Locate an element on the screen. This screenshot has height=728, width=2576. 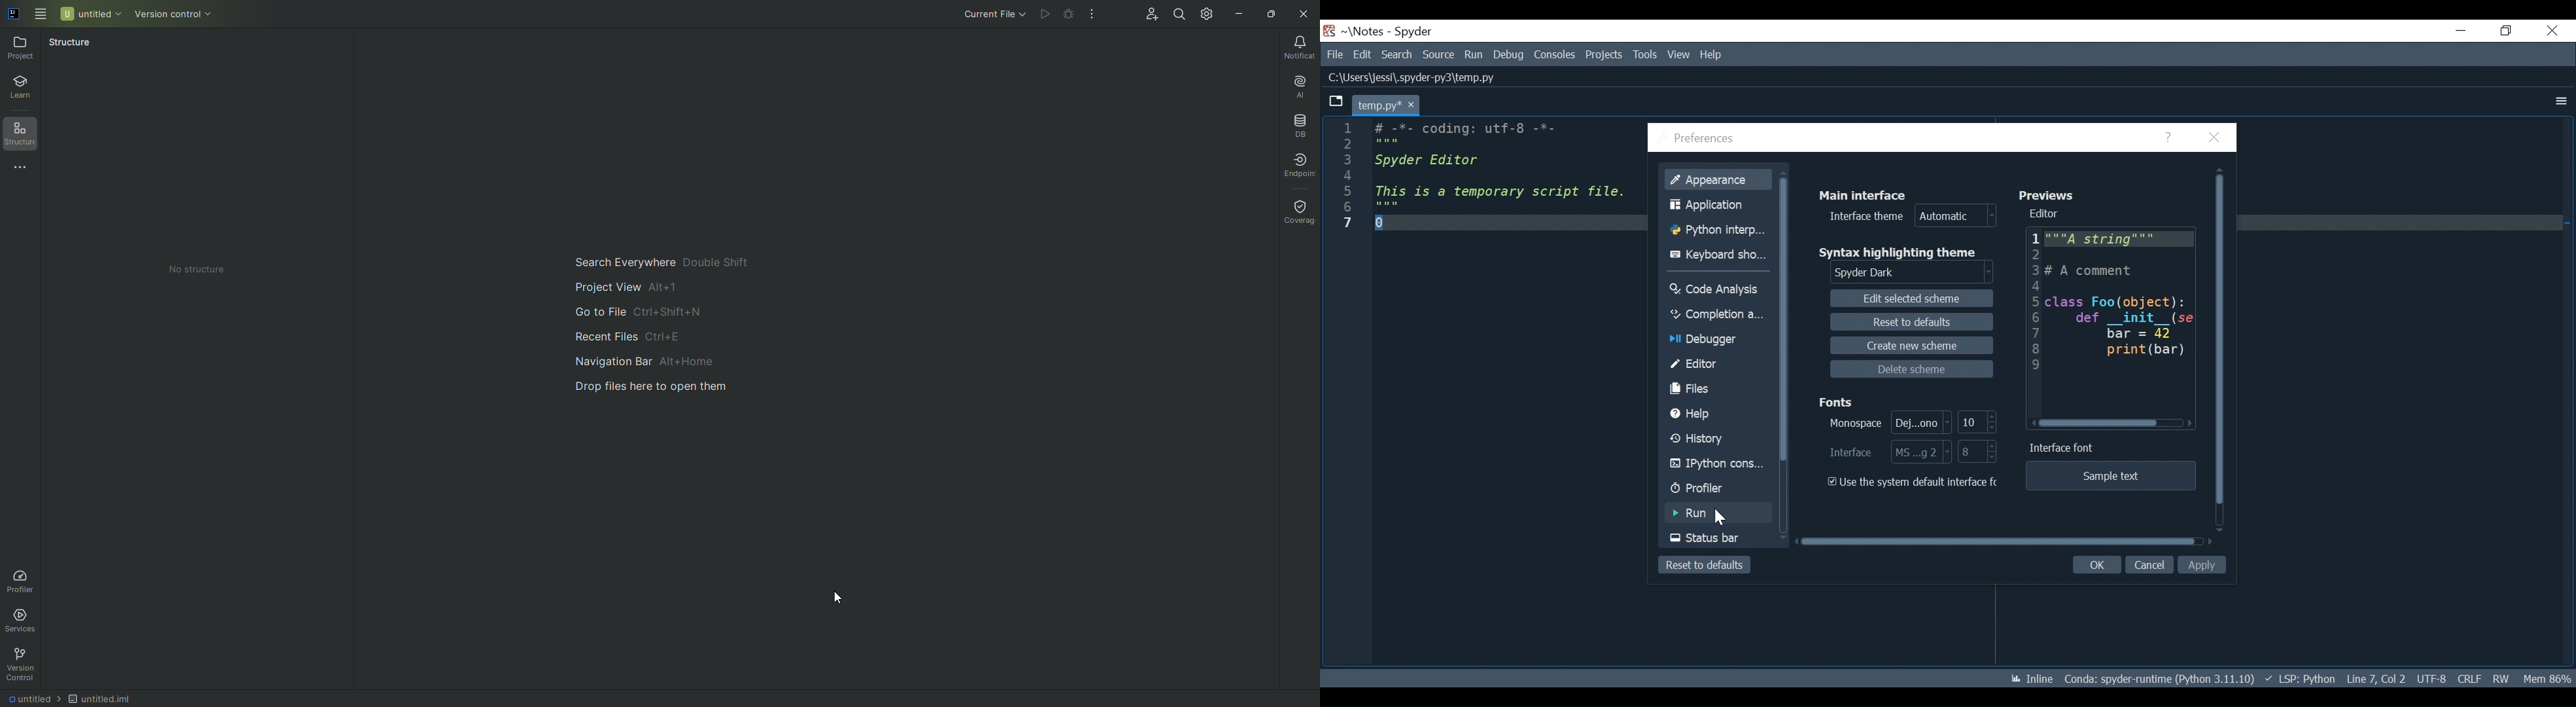
Select Syntax highlighting theme is located at coordinates (1904, 274).